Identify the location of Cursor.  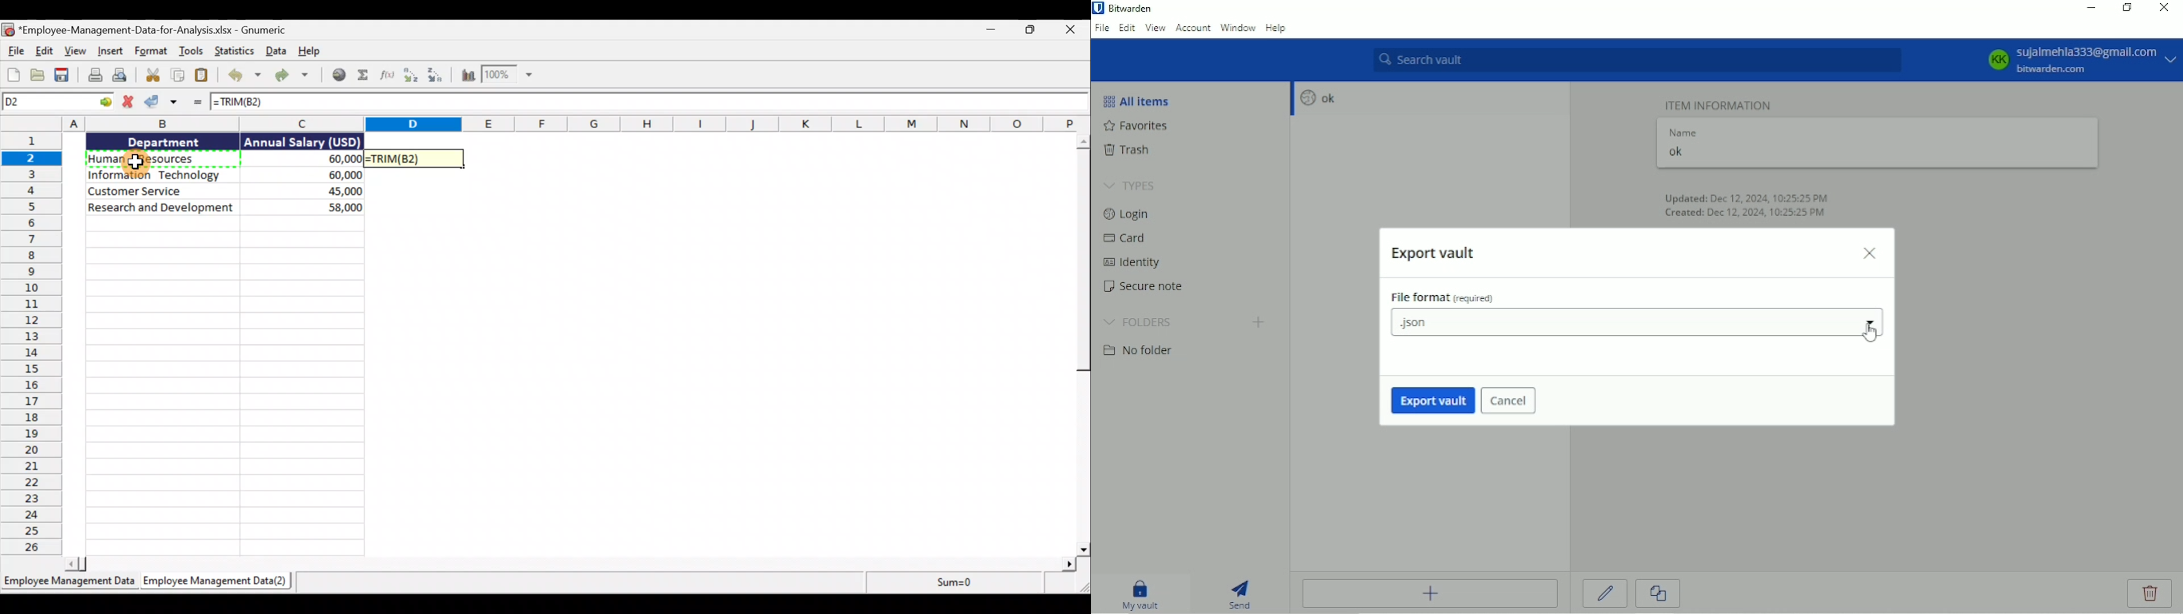
(1870, 330).